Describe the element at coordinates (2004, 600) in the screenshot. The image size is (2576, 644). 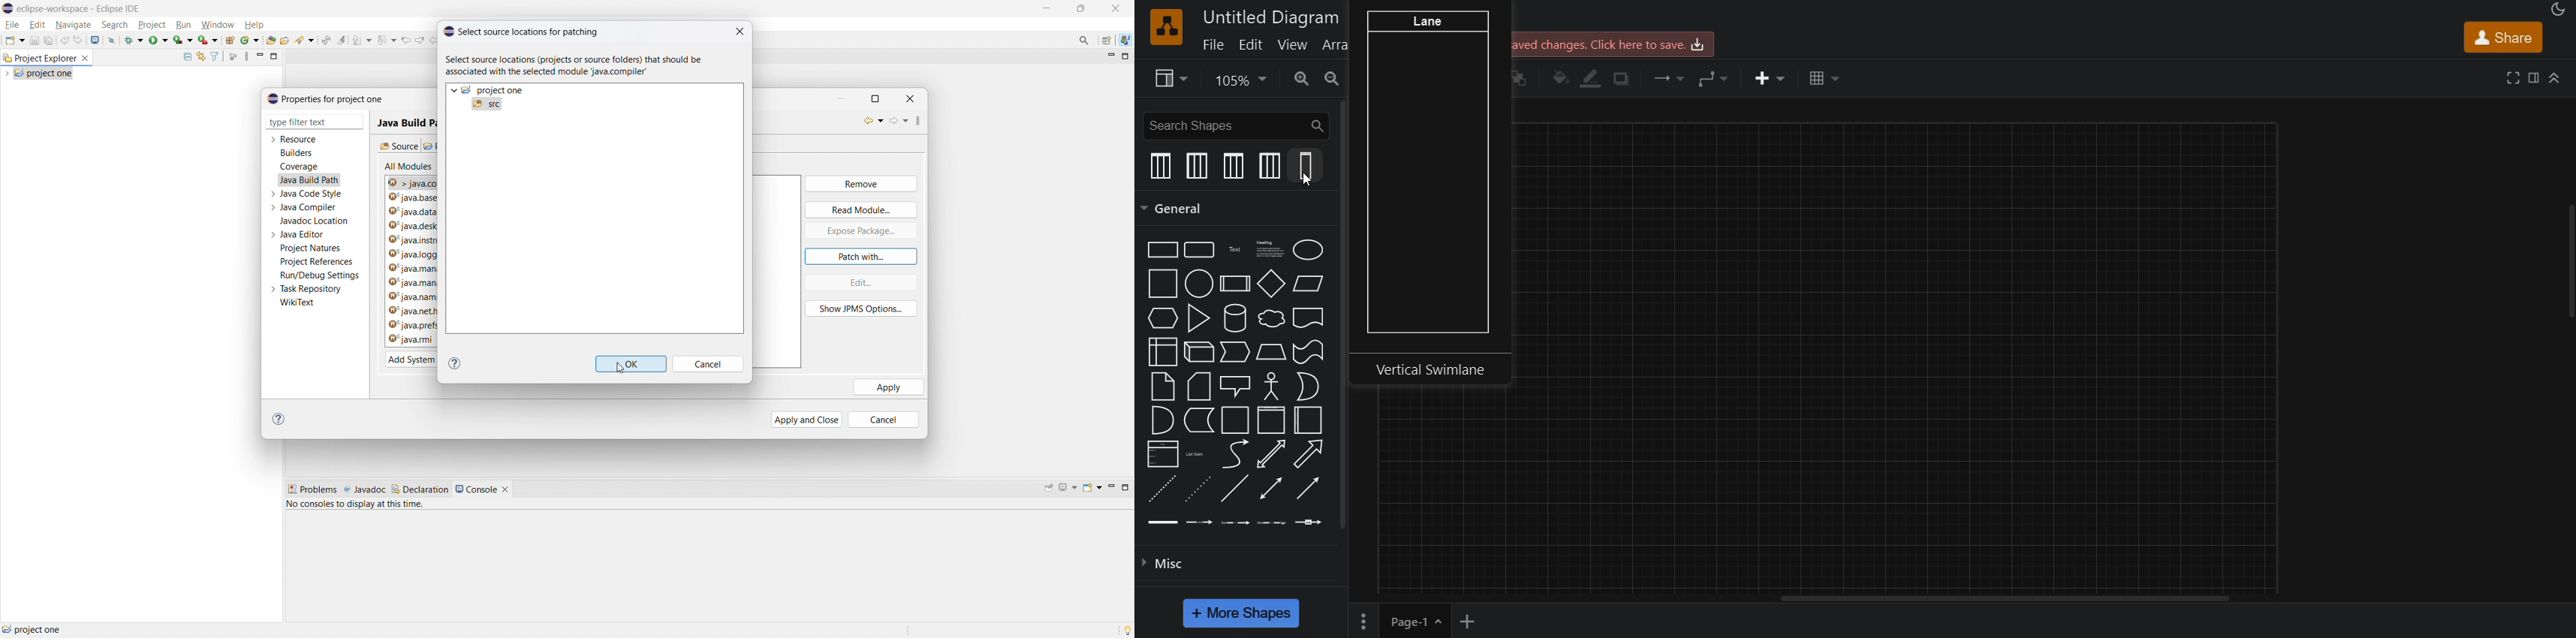
I see `horizontal scroll bar` at that location.